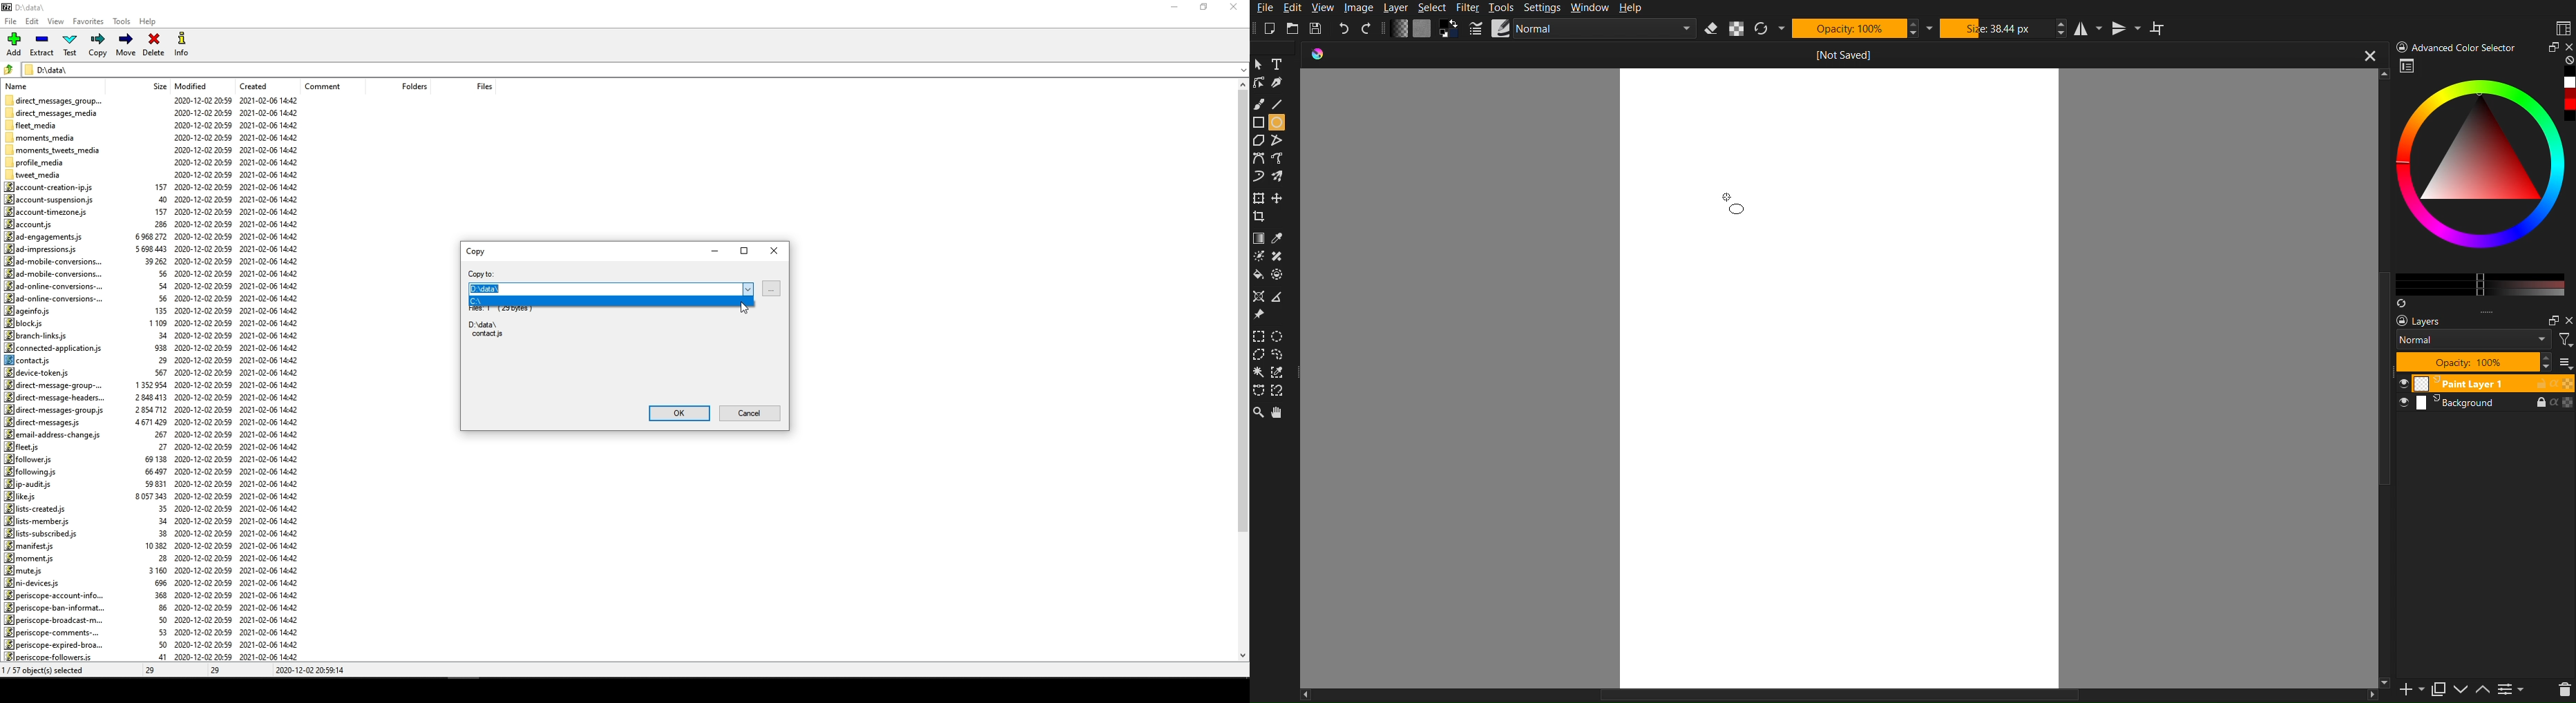  Describe the element at coordinates (1504, 6) in the screenshot. I see `Tools` at that location.